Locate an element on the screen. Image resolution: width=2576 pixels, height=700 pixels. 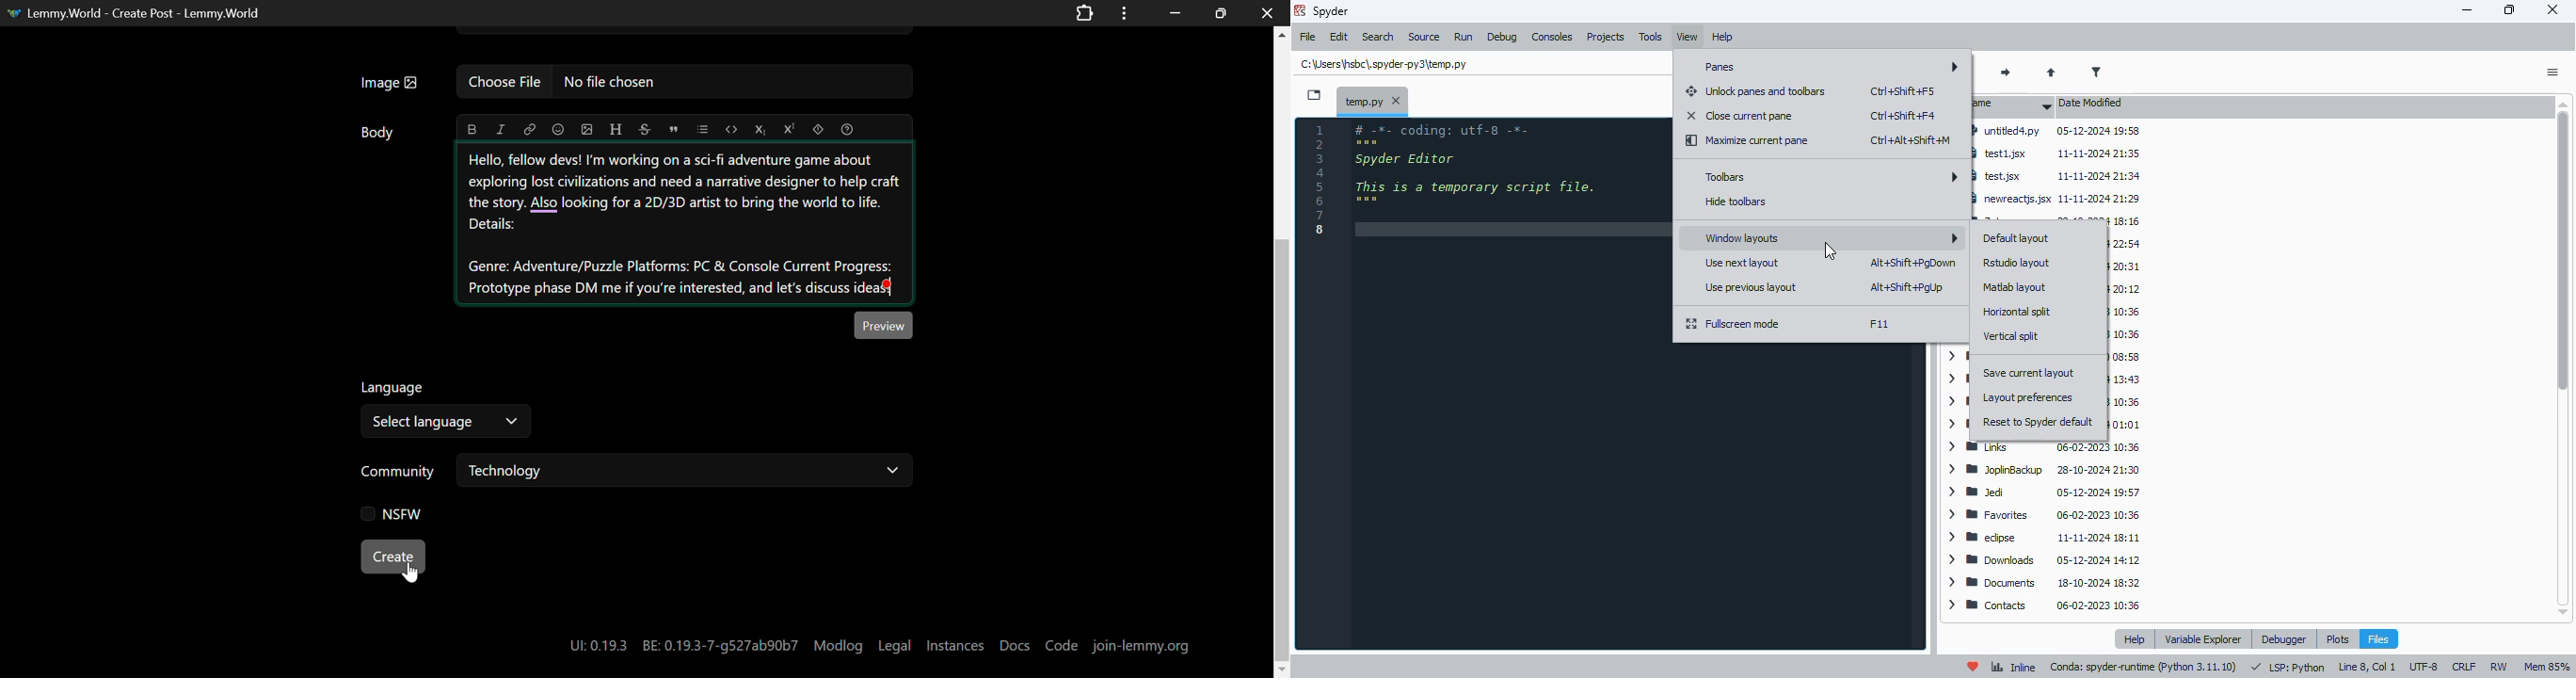
help is located at coordinates (2135, 638).